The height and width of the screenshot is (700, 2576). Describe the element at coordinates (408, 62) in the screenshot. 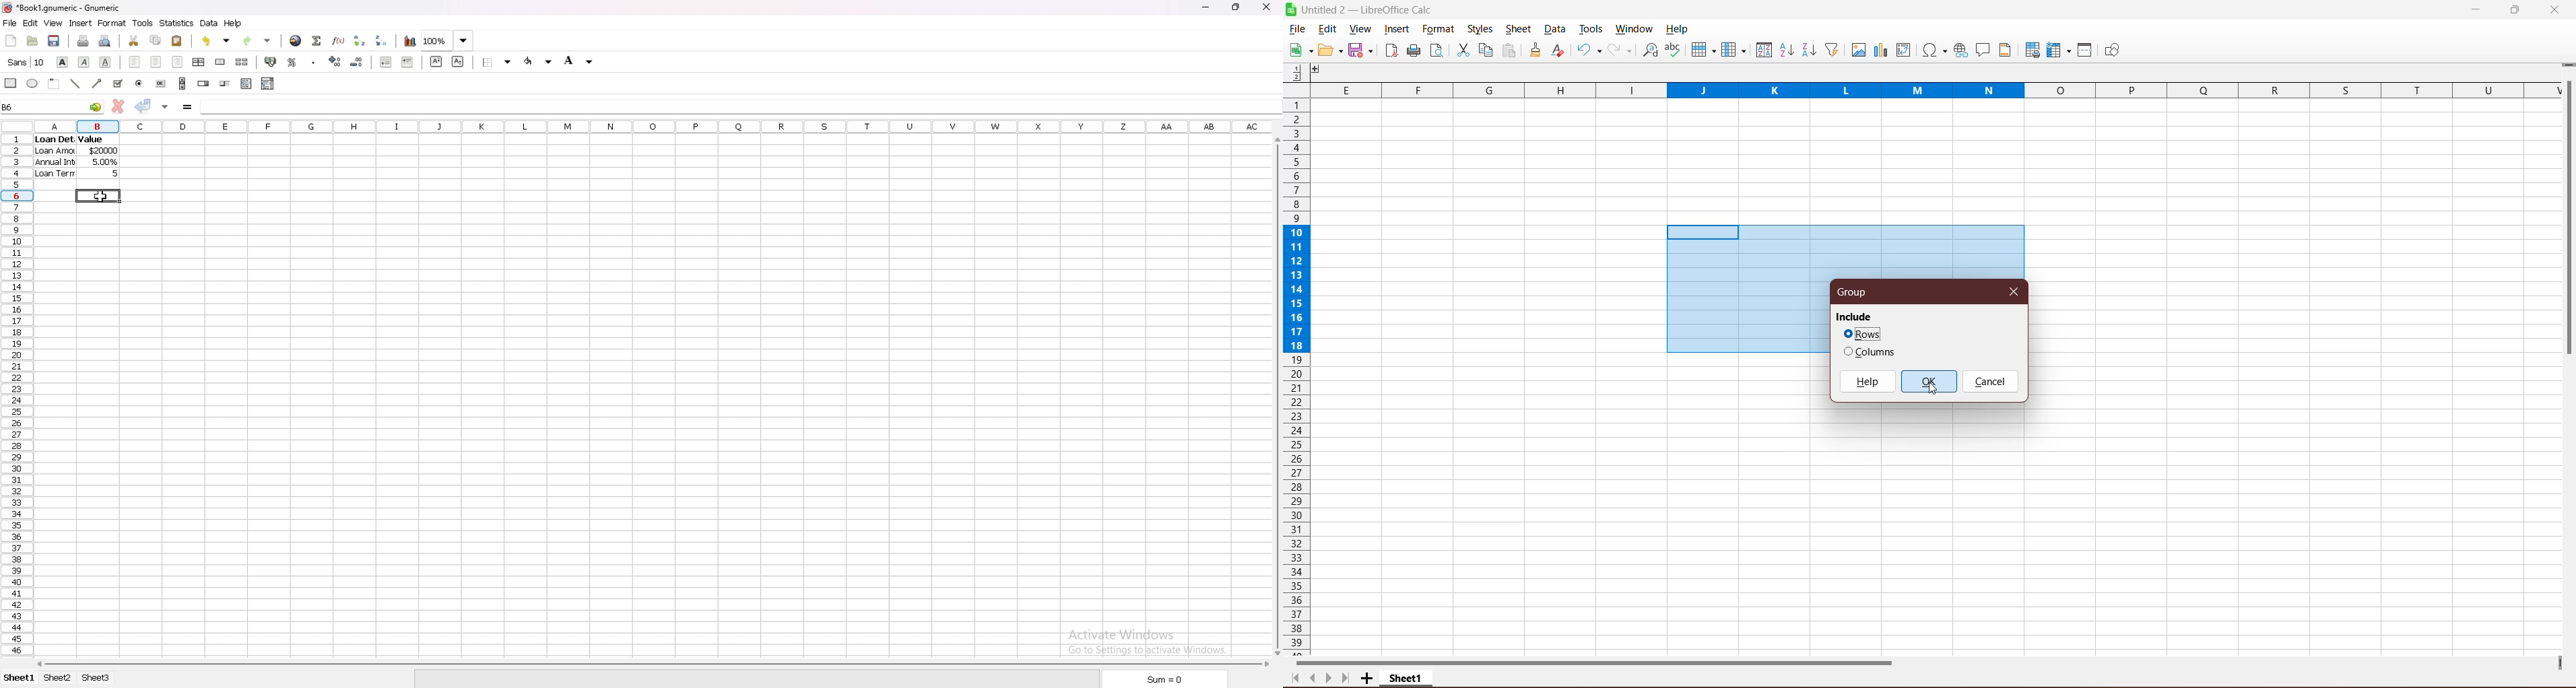

I see `increase indent` at that location.